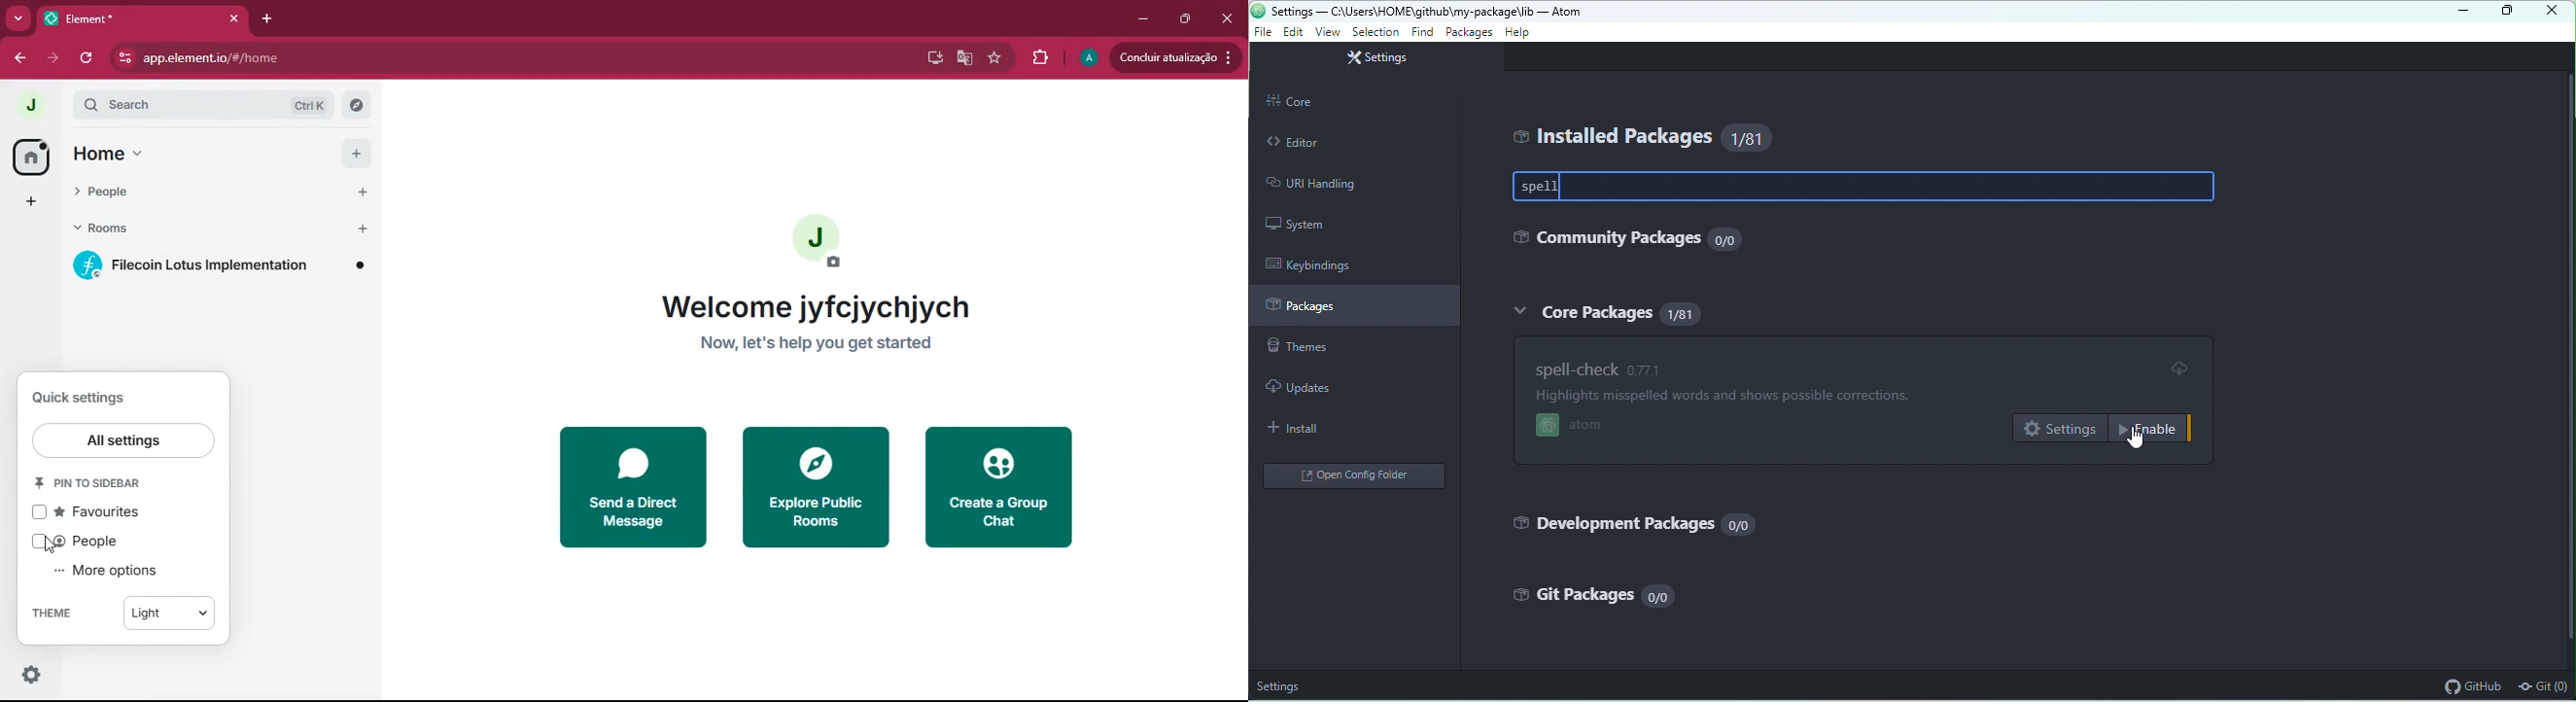 The image size is (2576, 728). Describe the element at coordinates (1610, 525) in the screenshot. I see `development packages` at that location.